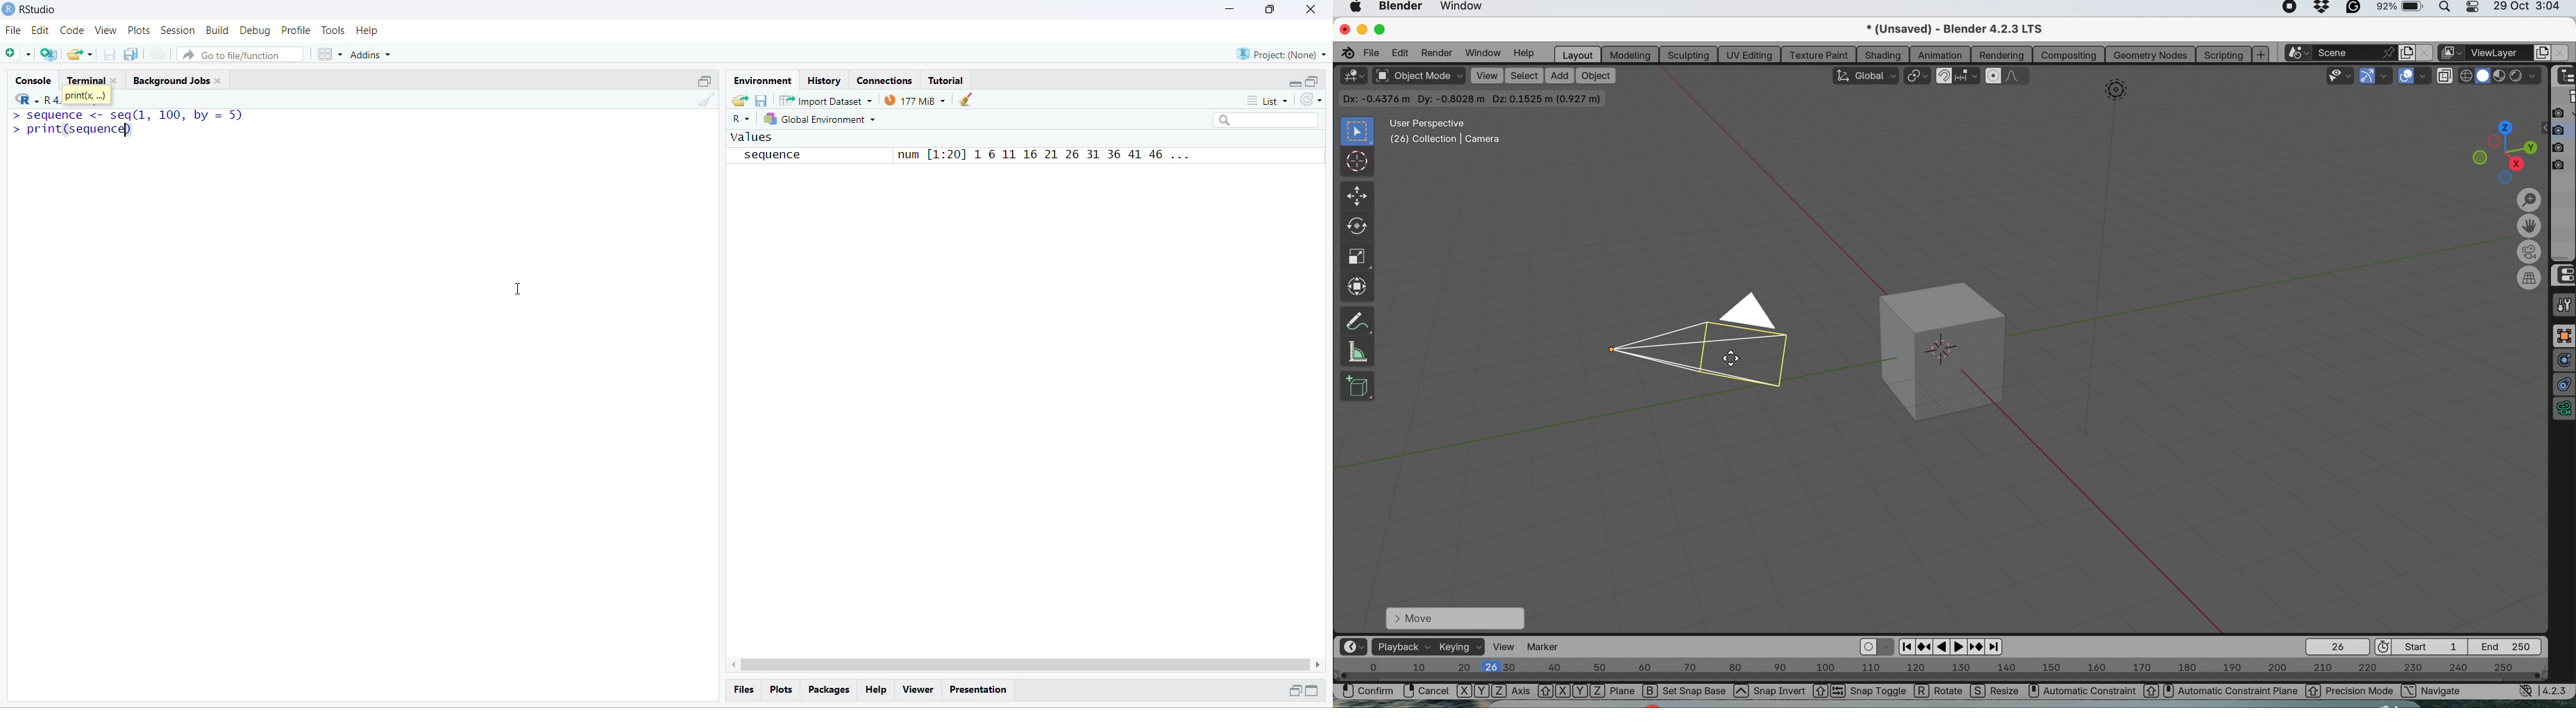  What do you see at coordinates (1364, 692) in the screenshot?
I see `confirm` at bounding box center [1364, 692].